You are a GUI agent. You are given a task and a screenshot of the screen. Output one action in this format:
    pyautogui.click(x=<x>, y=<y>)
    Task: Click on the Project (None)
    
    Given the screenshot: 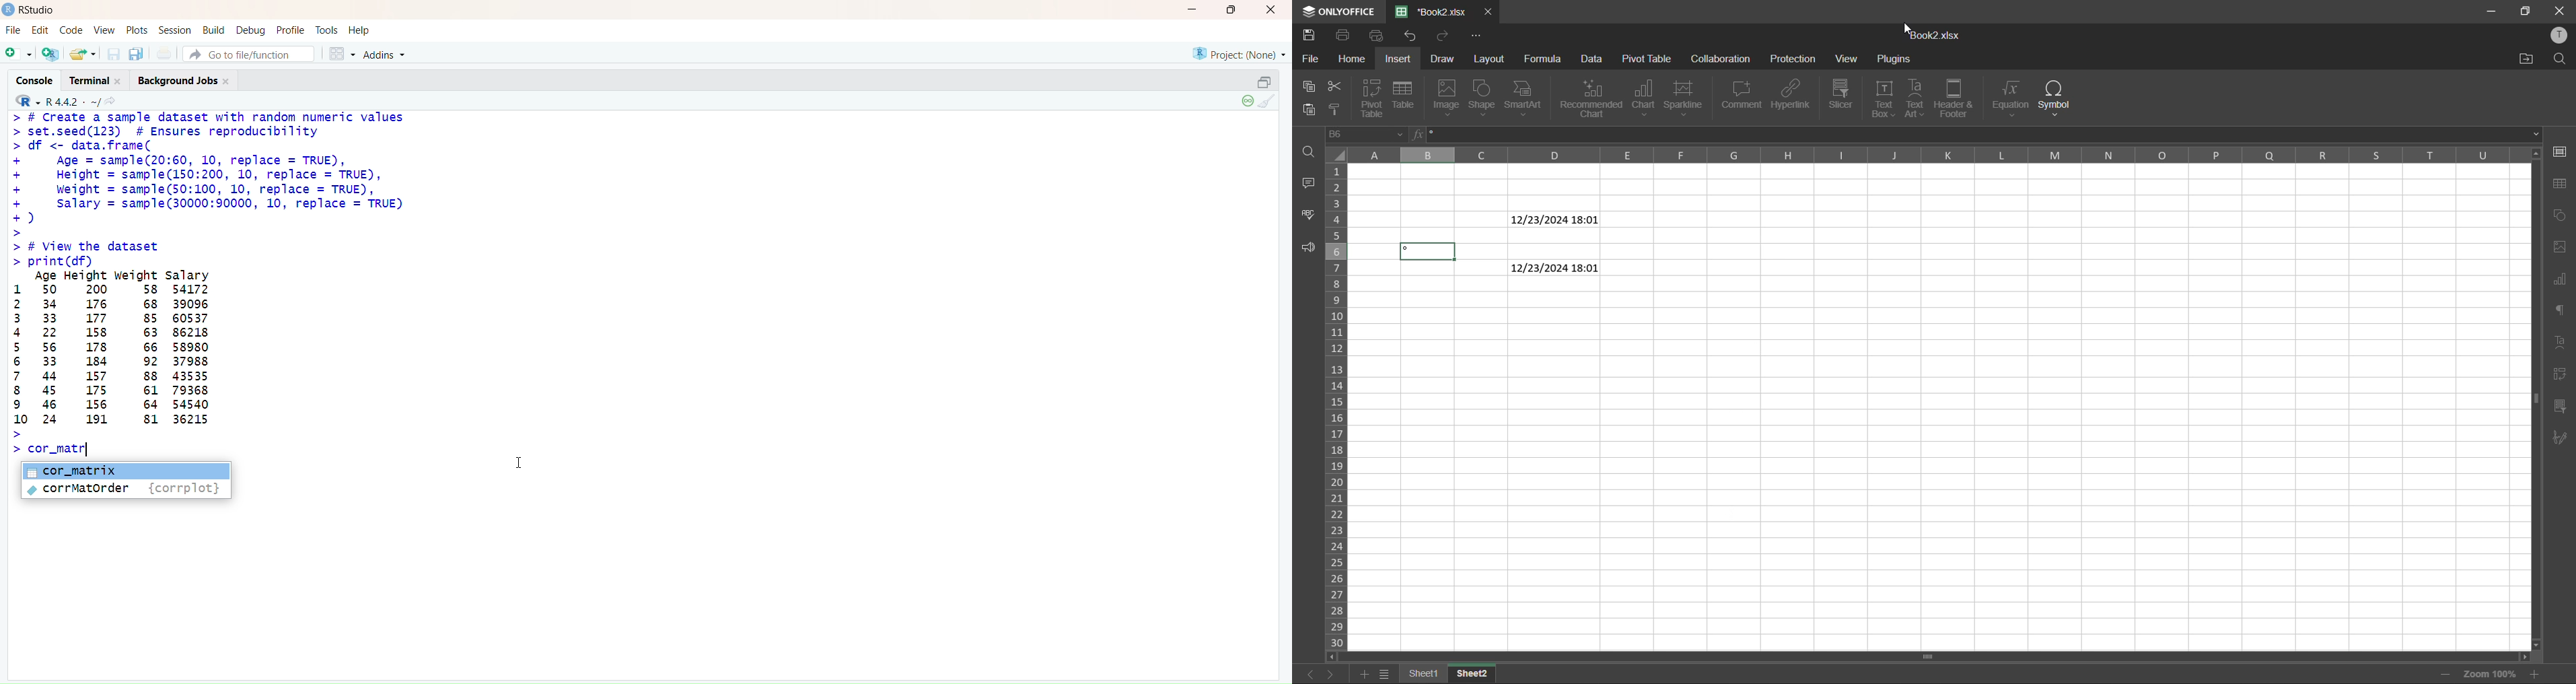 What is the action you would take?
    pyautogui.click(x=1241, y=56)
    